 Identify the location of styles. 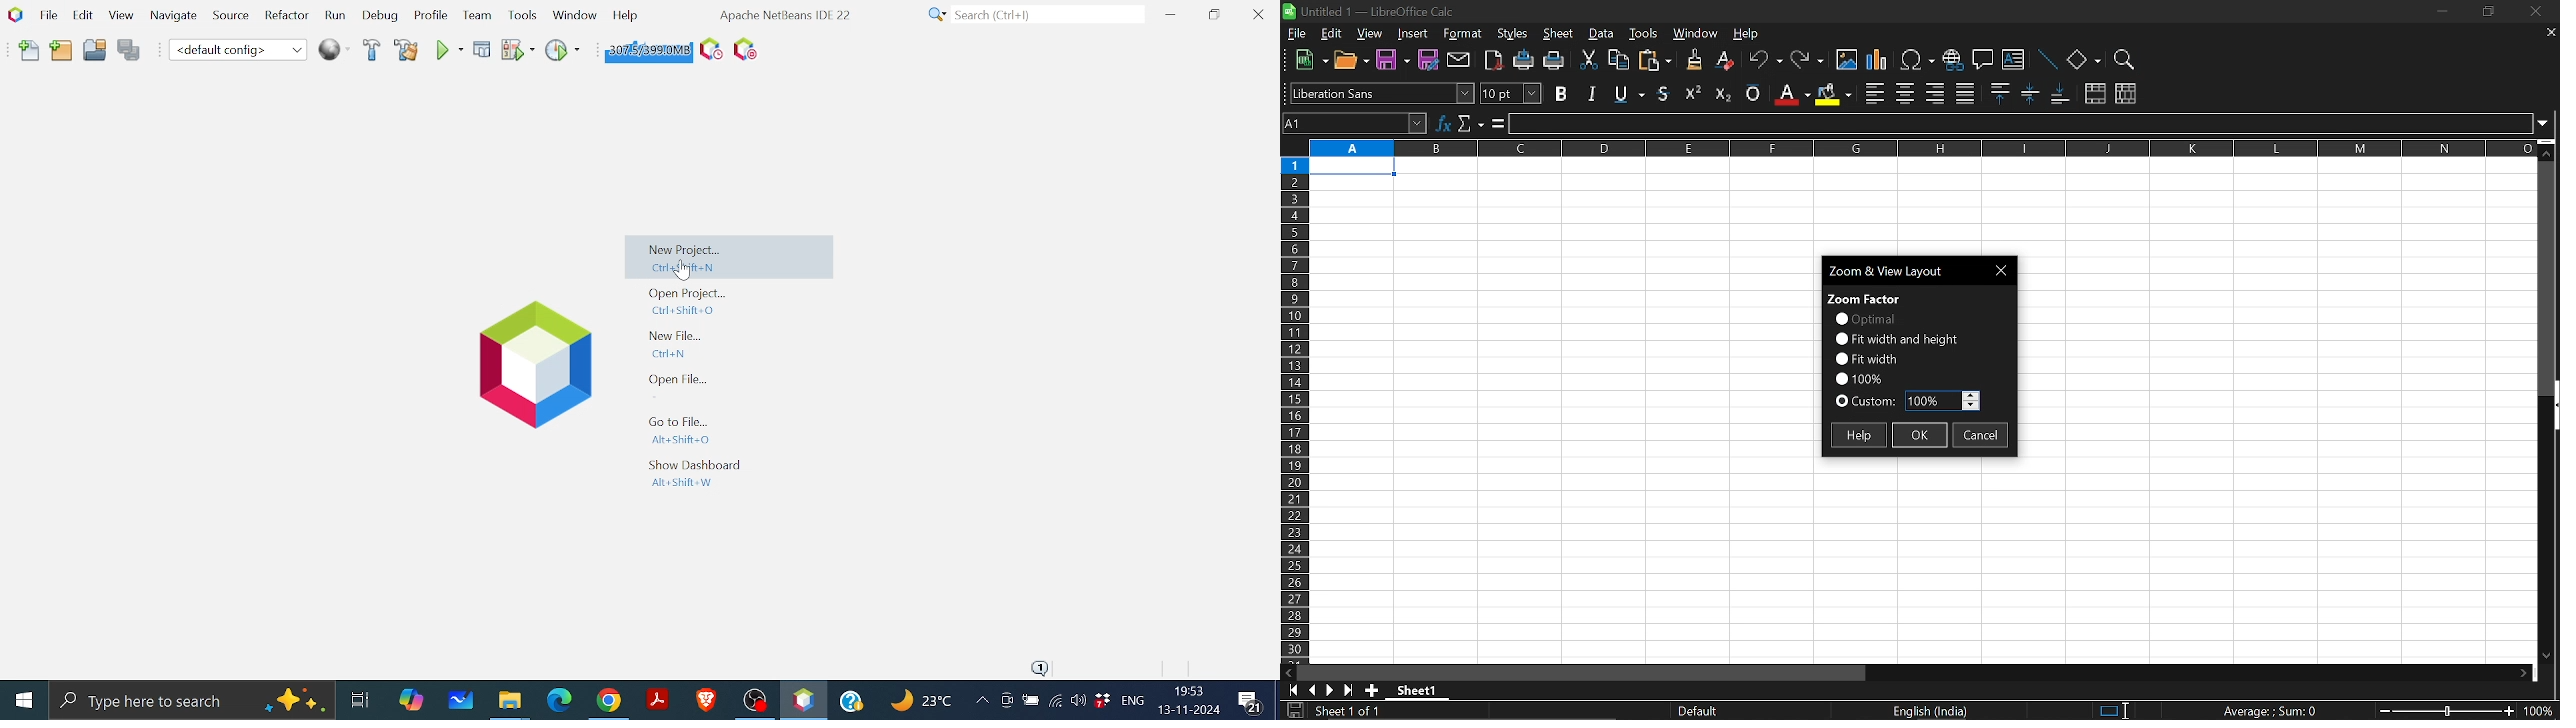
(1513, 35).